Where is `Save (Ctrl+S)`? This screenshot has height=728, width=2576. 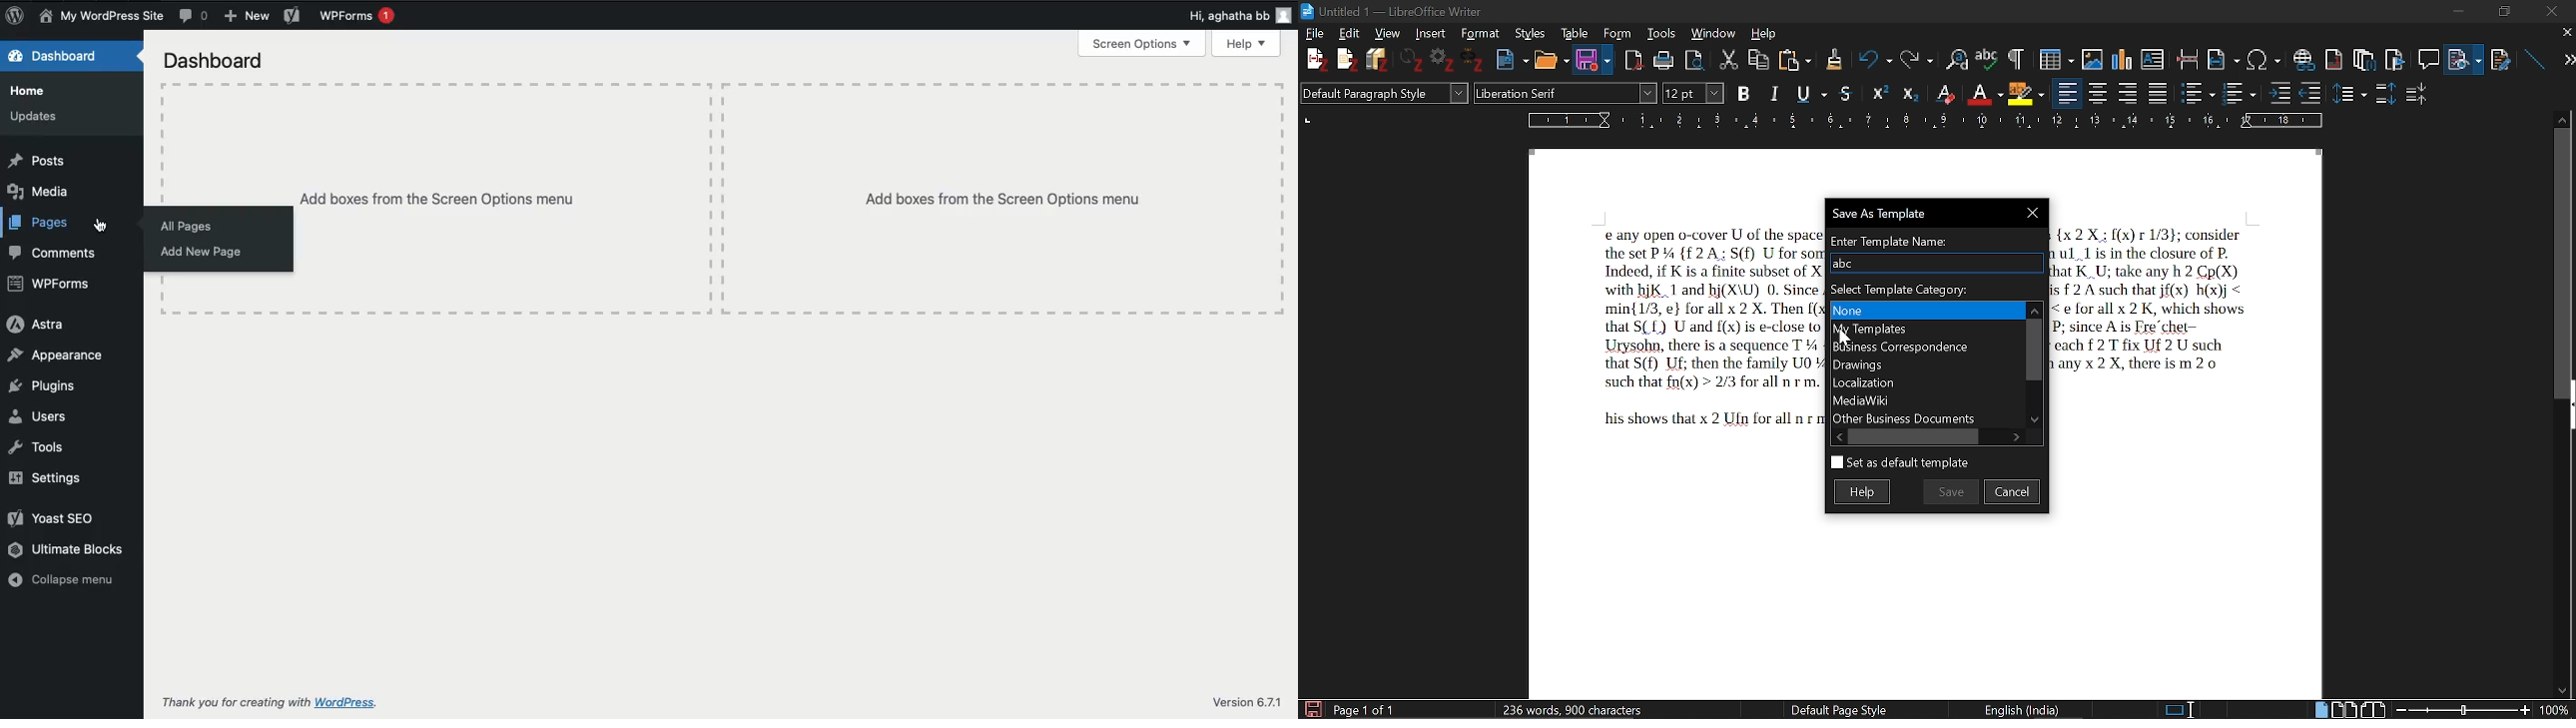
Save (Ctrl+S) is located at coordinates (1685, 94).